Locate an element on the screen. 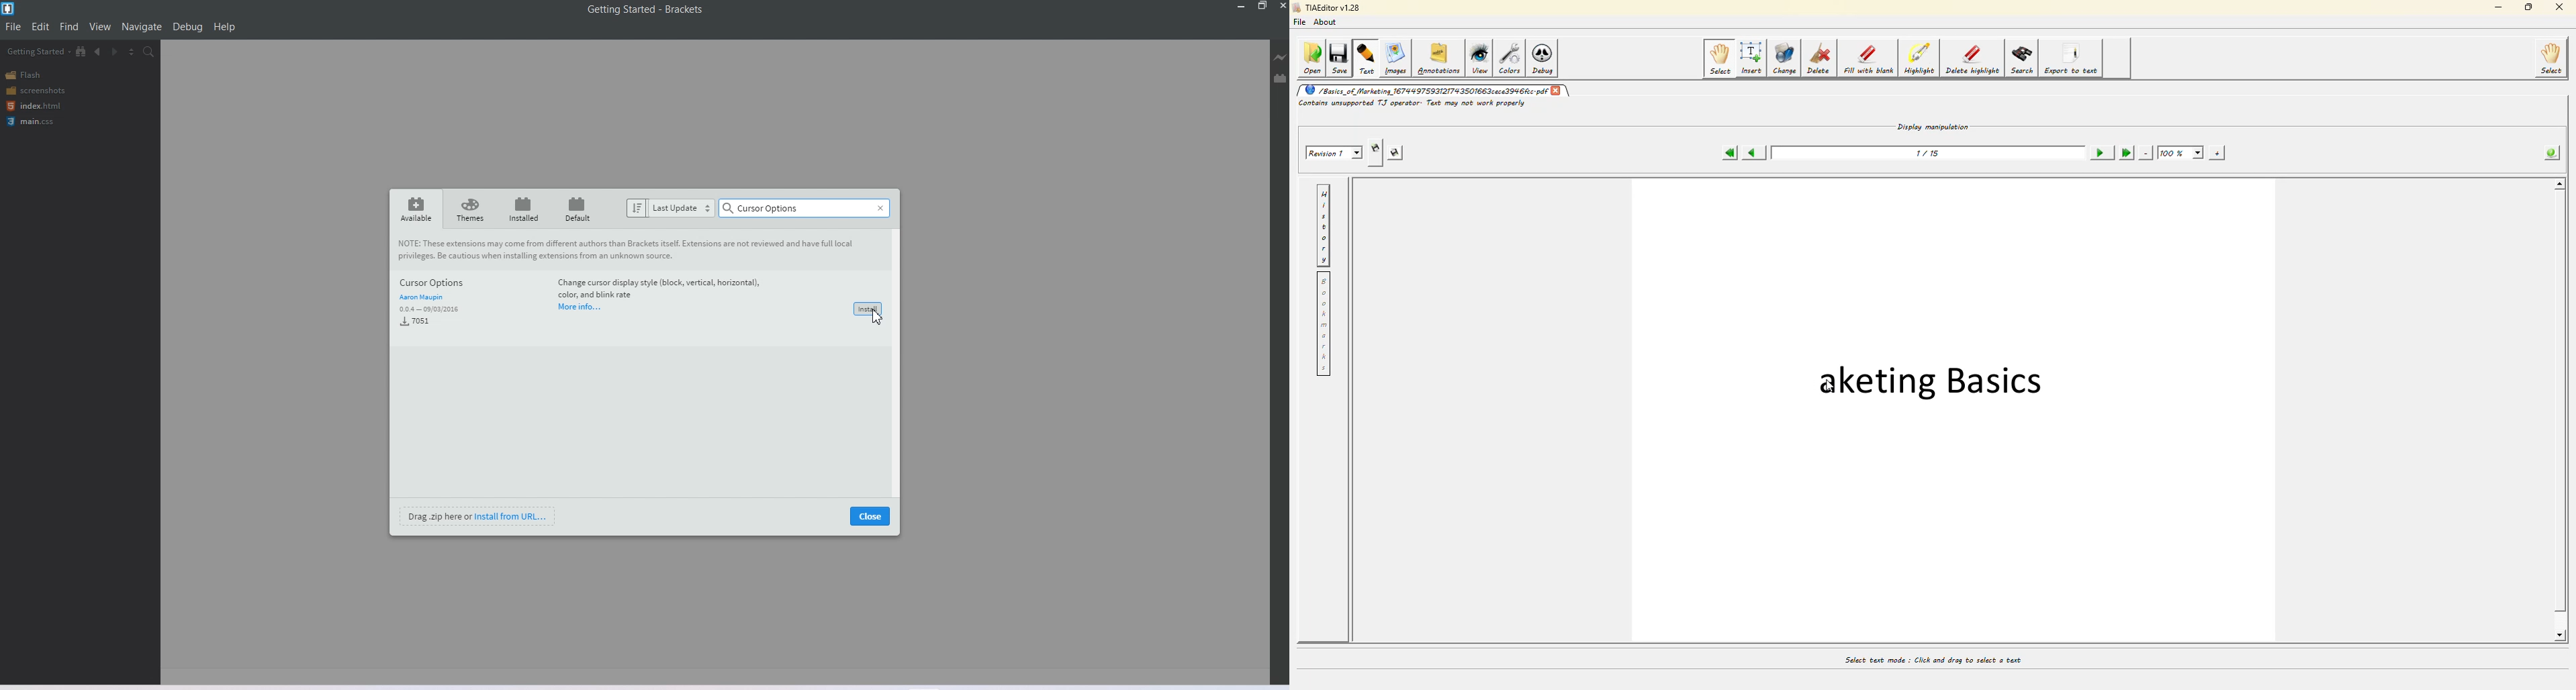 Image resolution: width=2576 pixels, height=700 pixels. Debug is located at coordinates (187, 27).